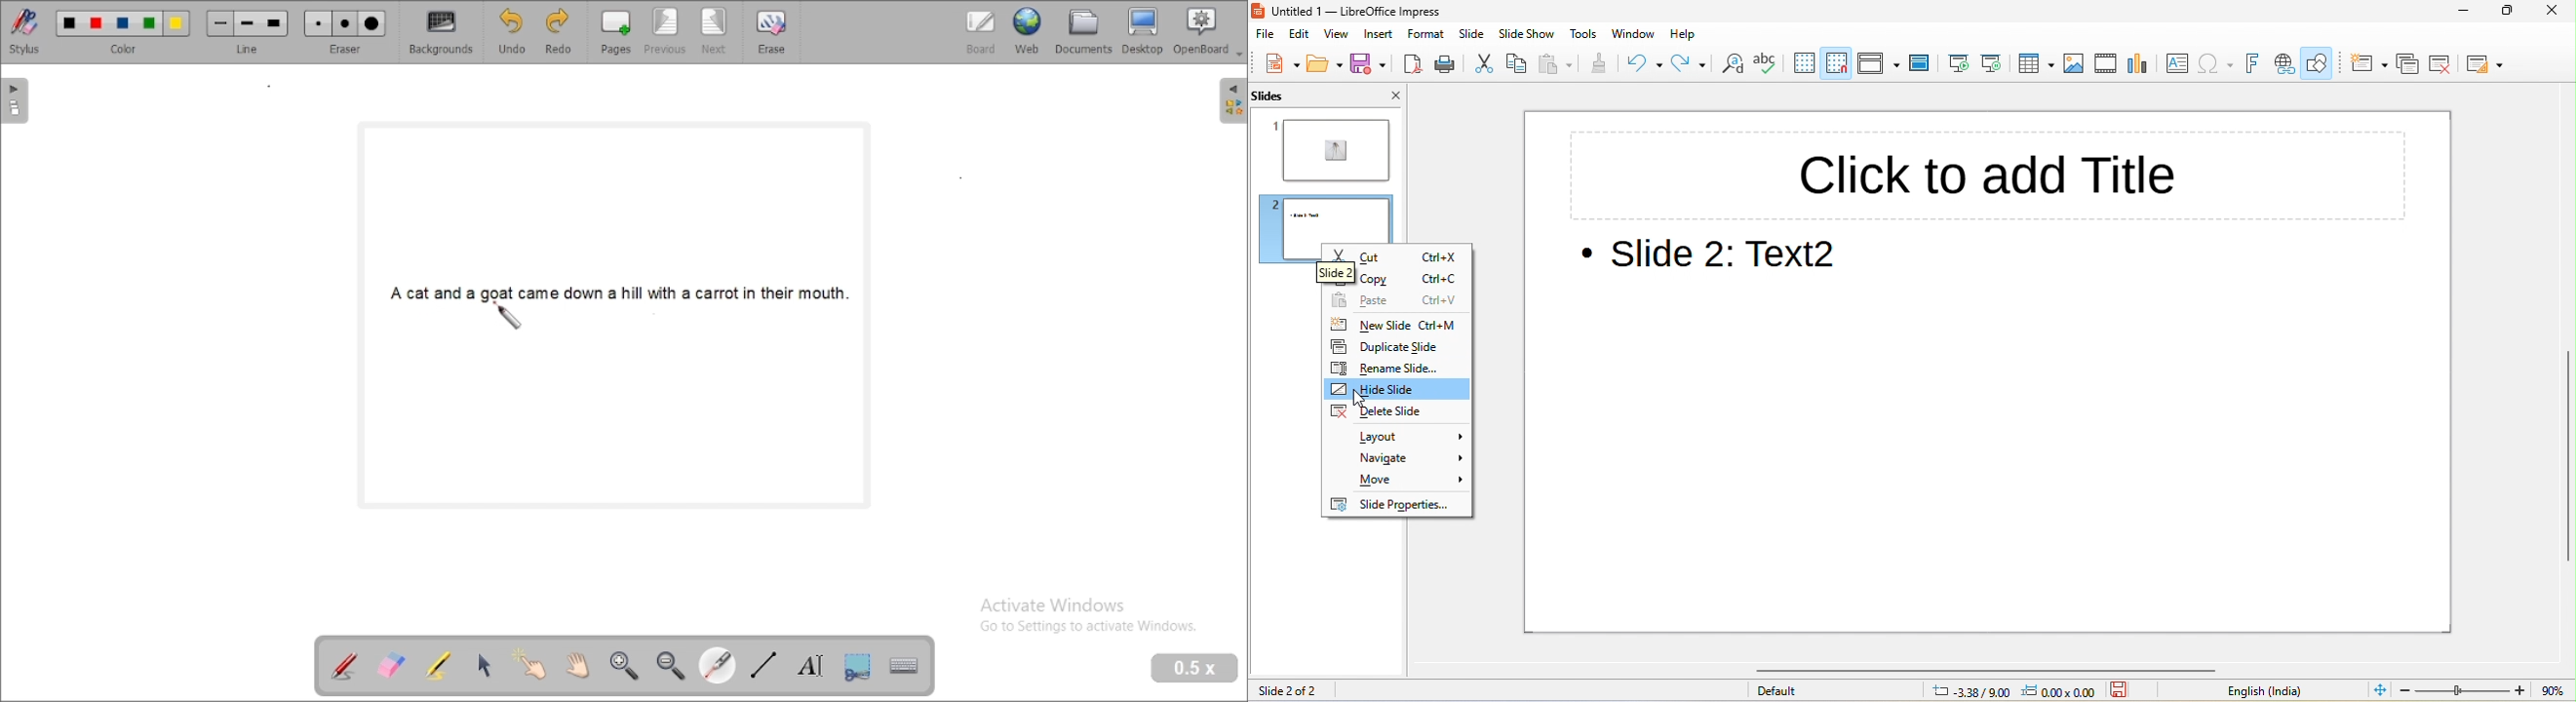  I want to click on special character, so click(2217, 63).